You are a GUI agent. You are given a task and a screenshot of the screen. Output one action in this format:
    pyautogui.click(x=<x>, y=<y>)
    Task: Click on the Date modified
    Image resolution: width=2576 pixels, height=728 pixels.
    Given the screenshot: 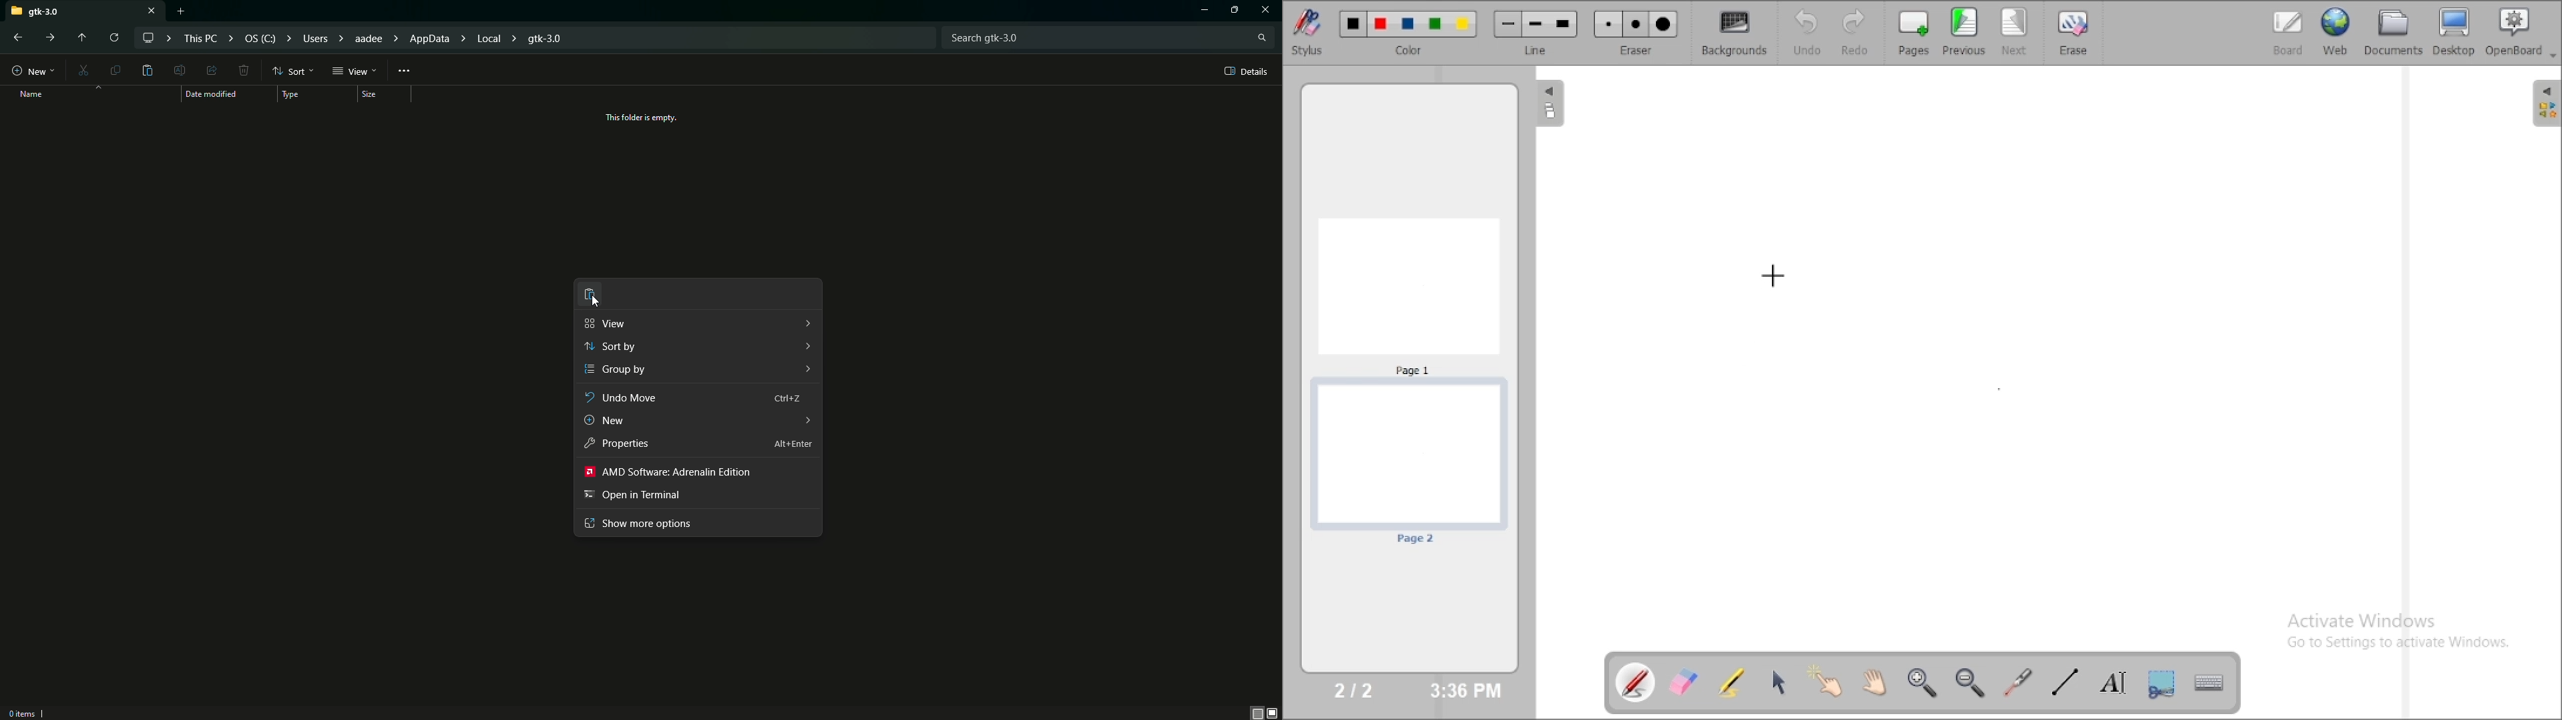 What is the action you would take?
    pyautogui.click(x=214, y=94)
    